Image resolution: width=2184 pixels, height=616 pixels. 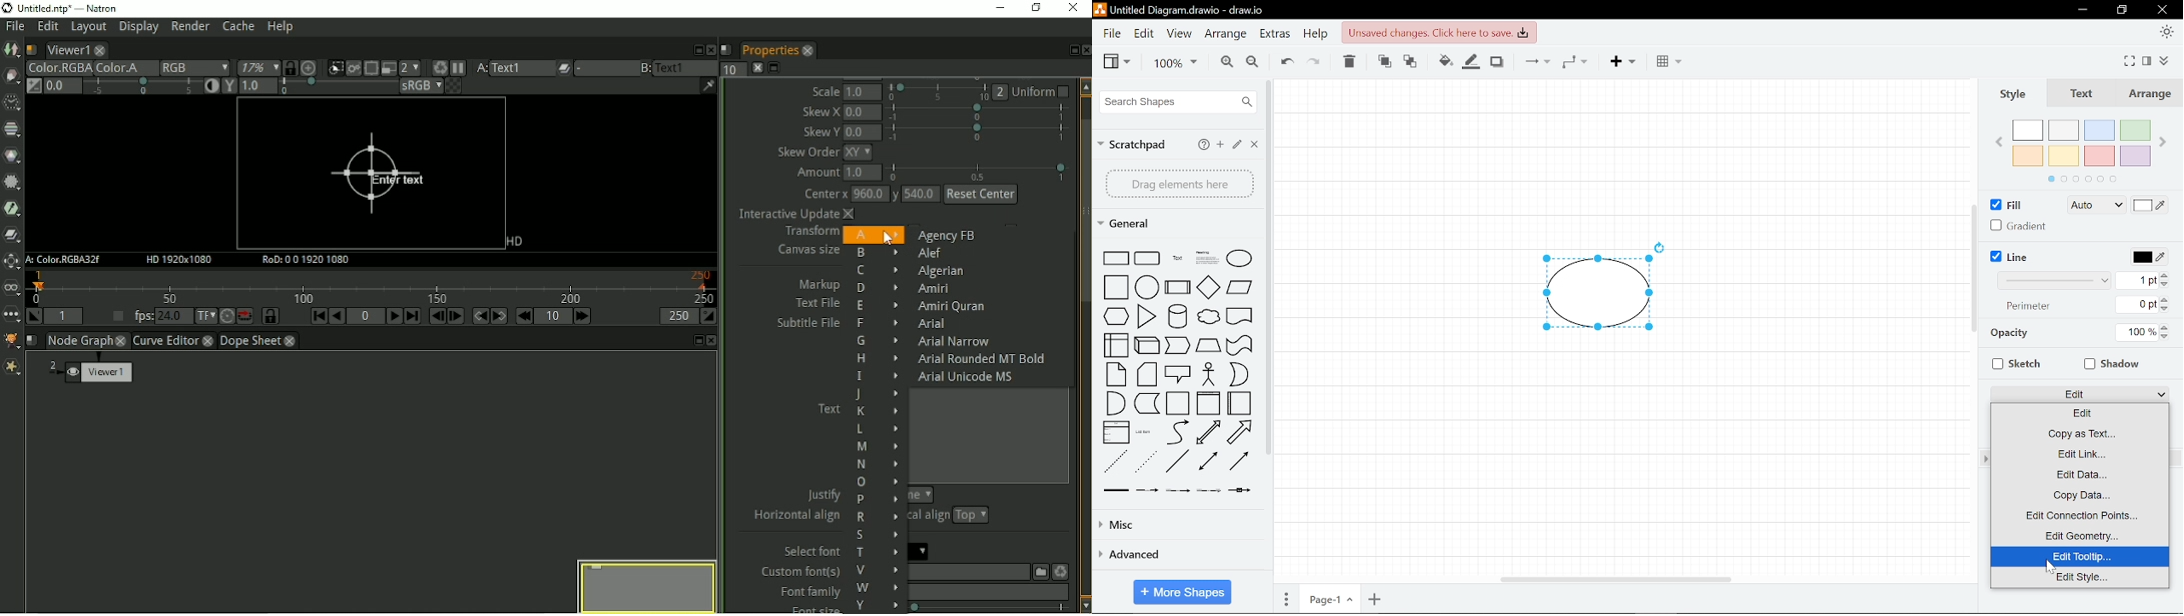 What do you see at coordinates (2169, 287) in the screenshot?
I see `Decrease line width` at bounding box center [2169, 287].